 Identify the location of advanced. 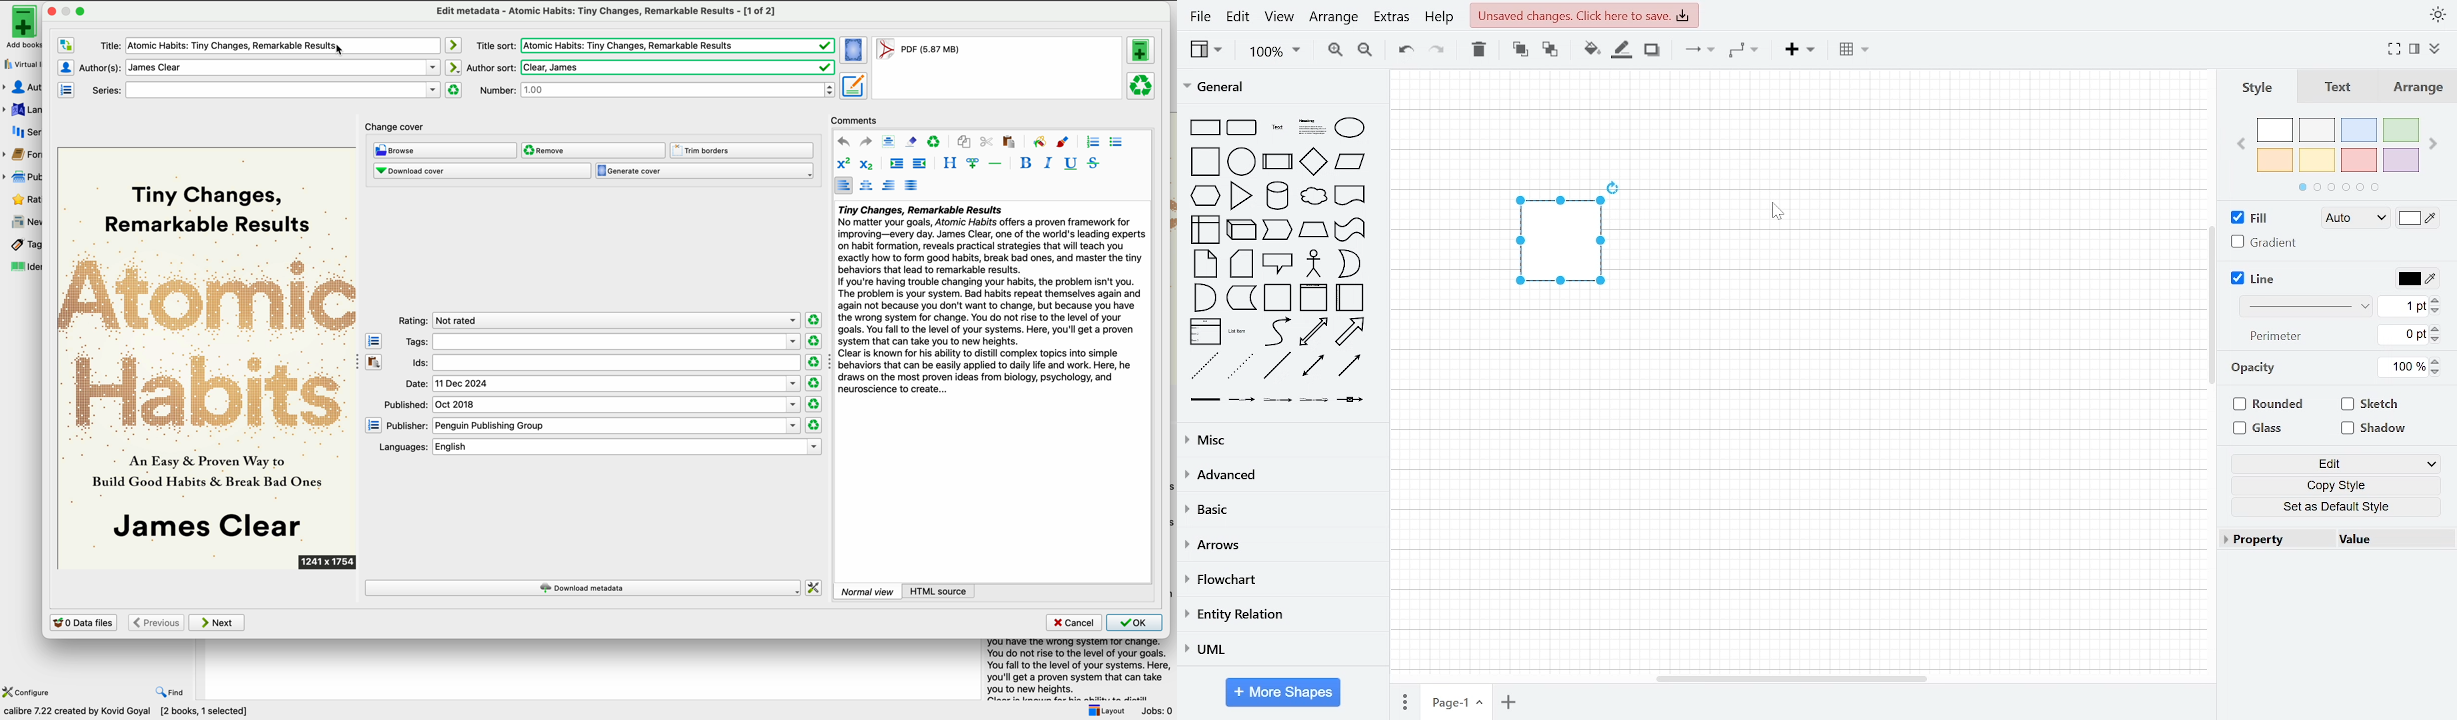
(1280, 475).